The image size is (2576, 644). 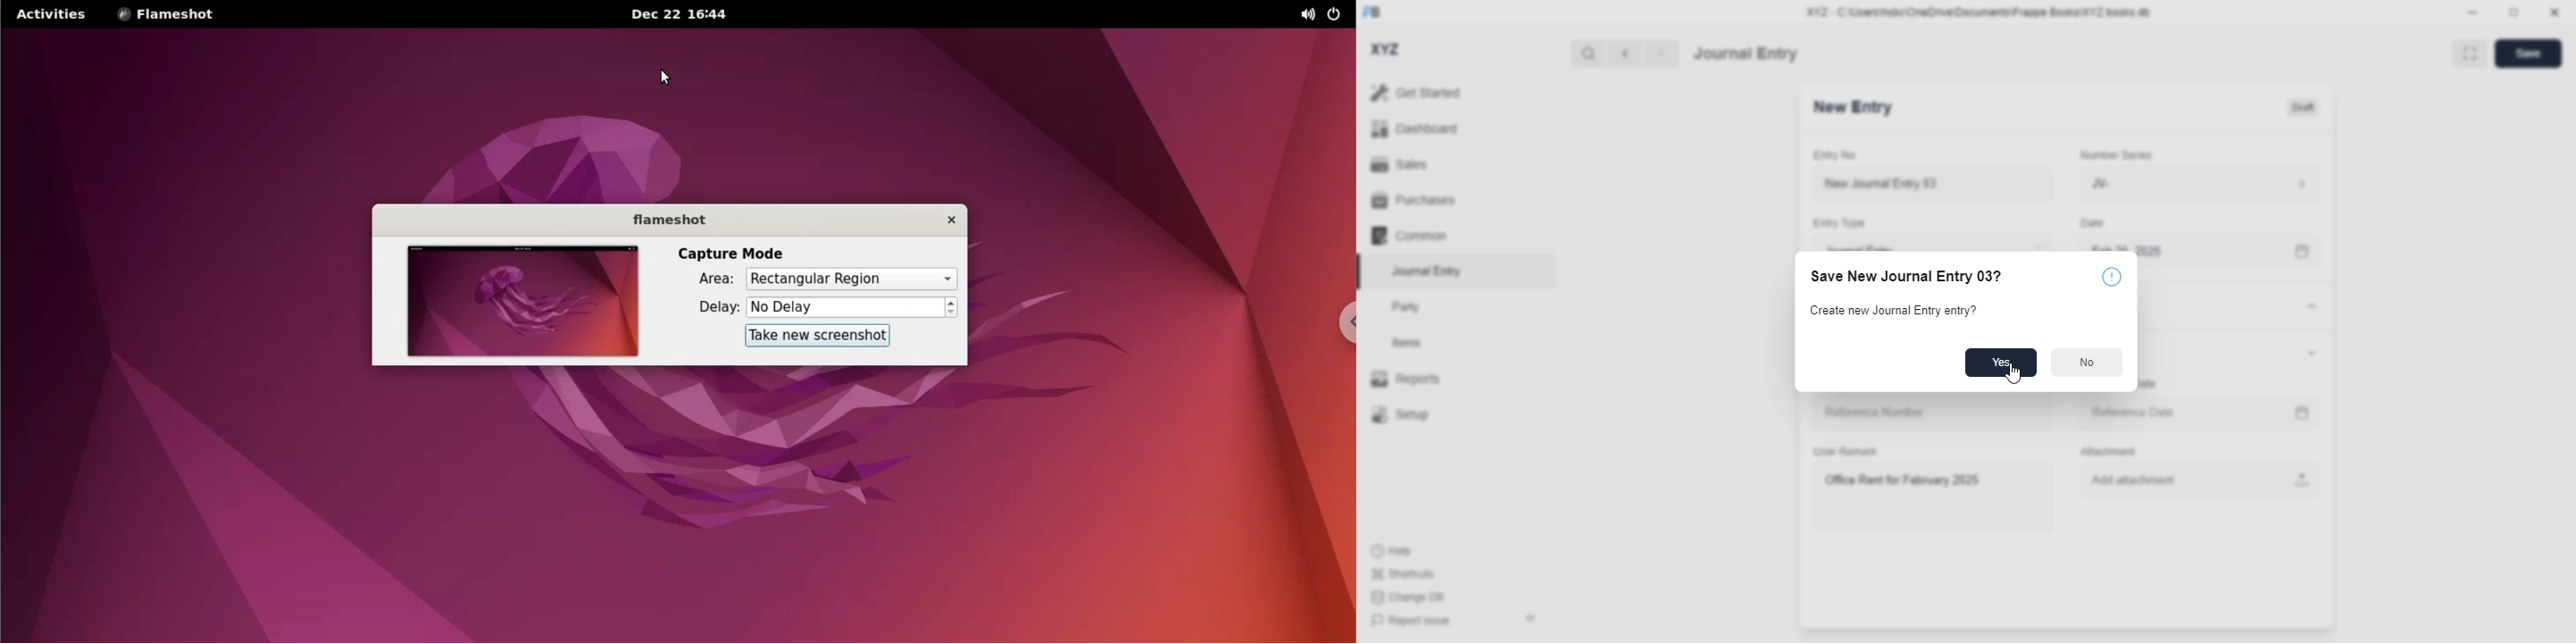 I want to click on journal entry, so click(x=1746, y=54).